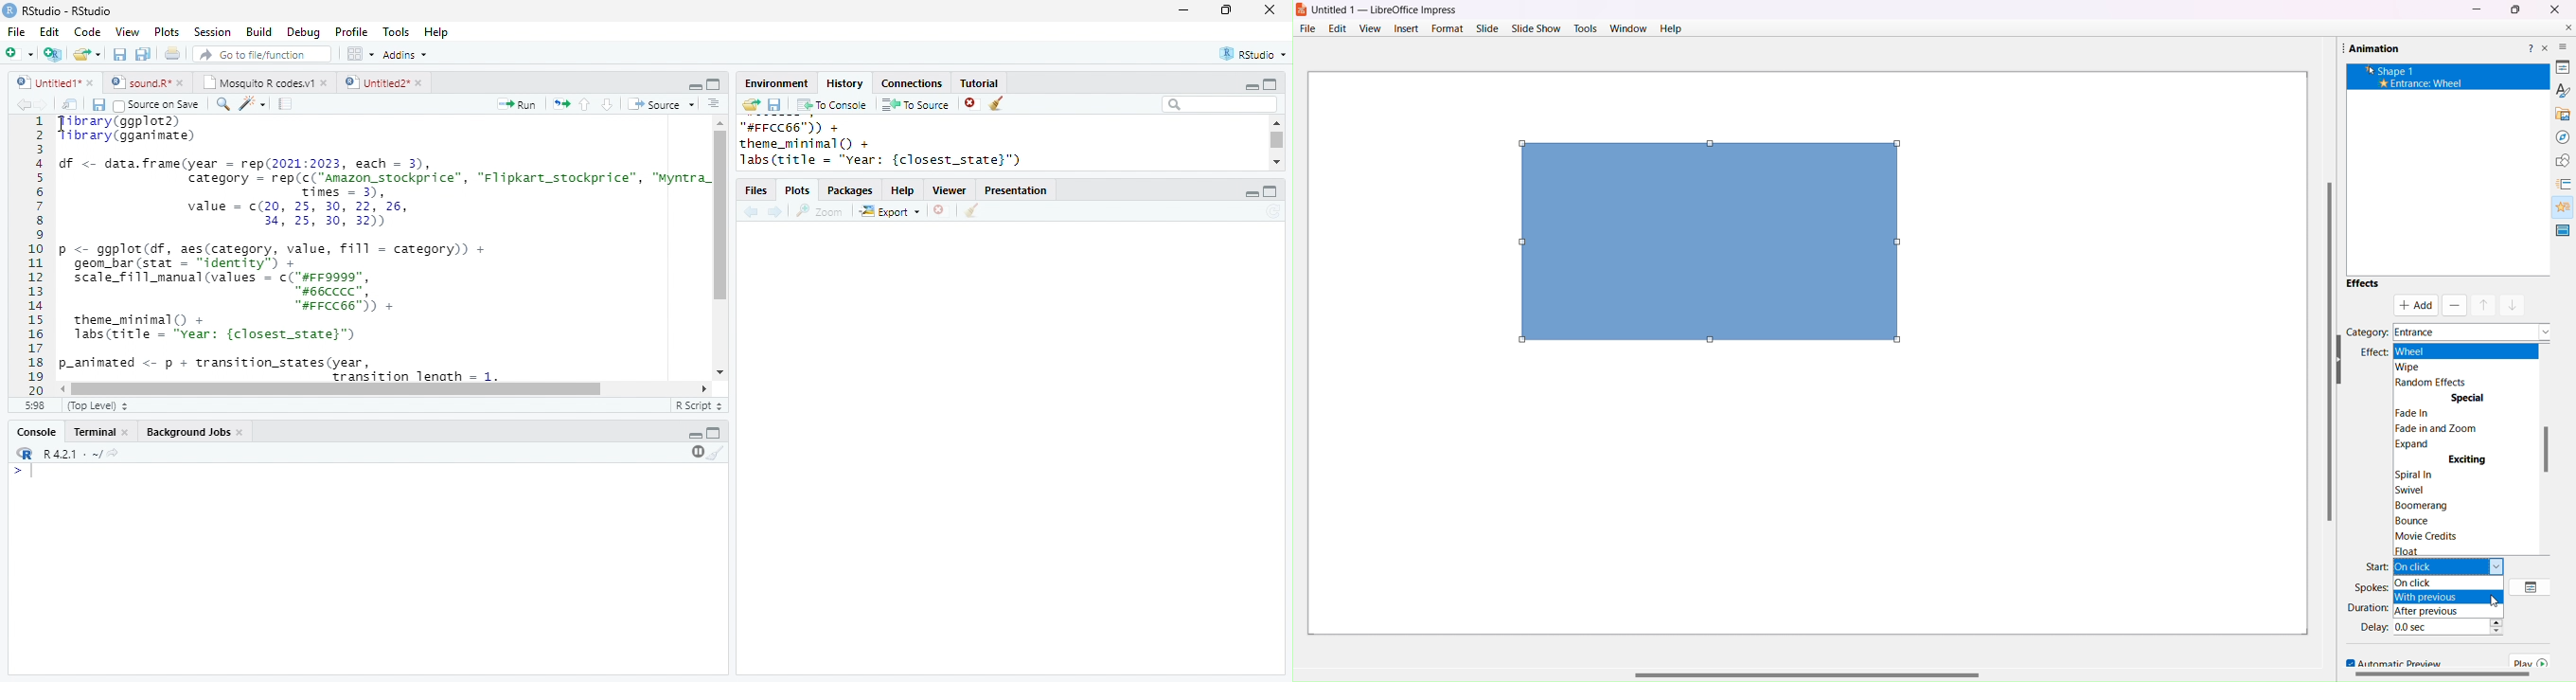  Describe the element at coordinates (49, 31) in the screenshot. I see `Edit` at that location.